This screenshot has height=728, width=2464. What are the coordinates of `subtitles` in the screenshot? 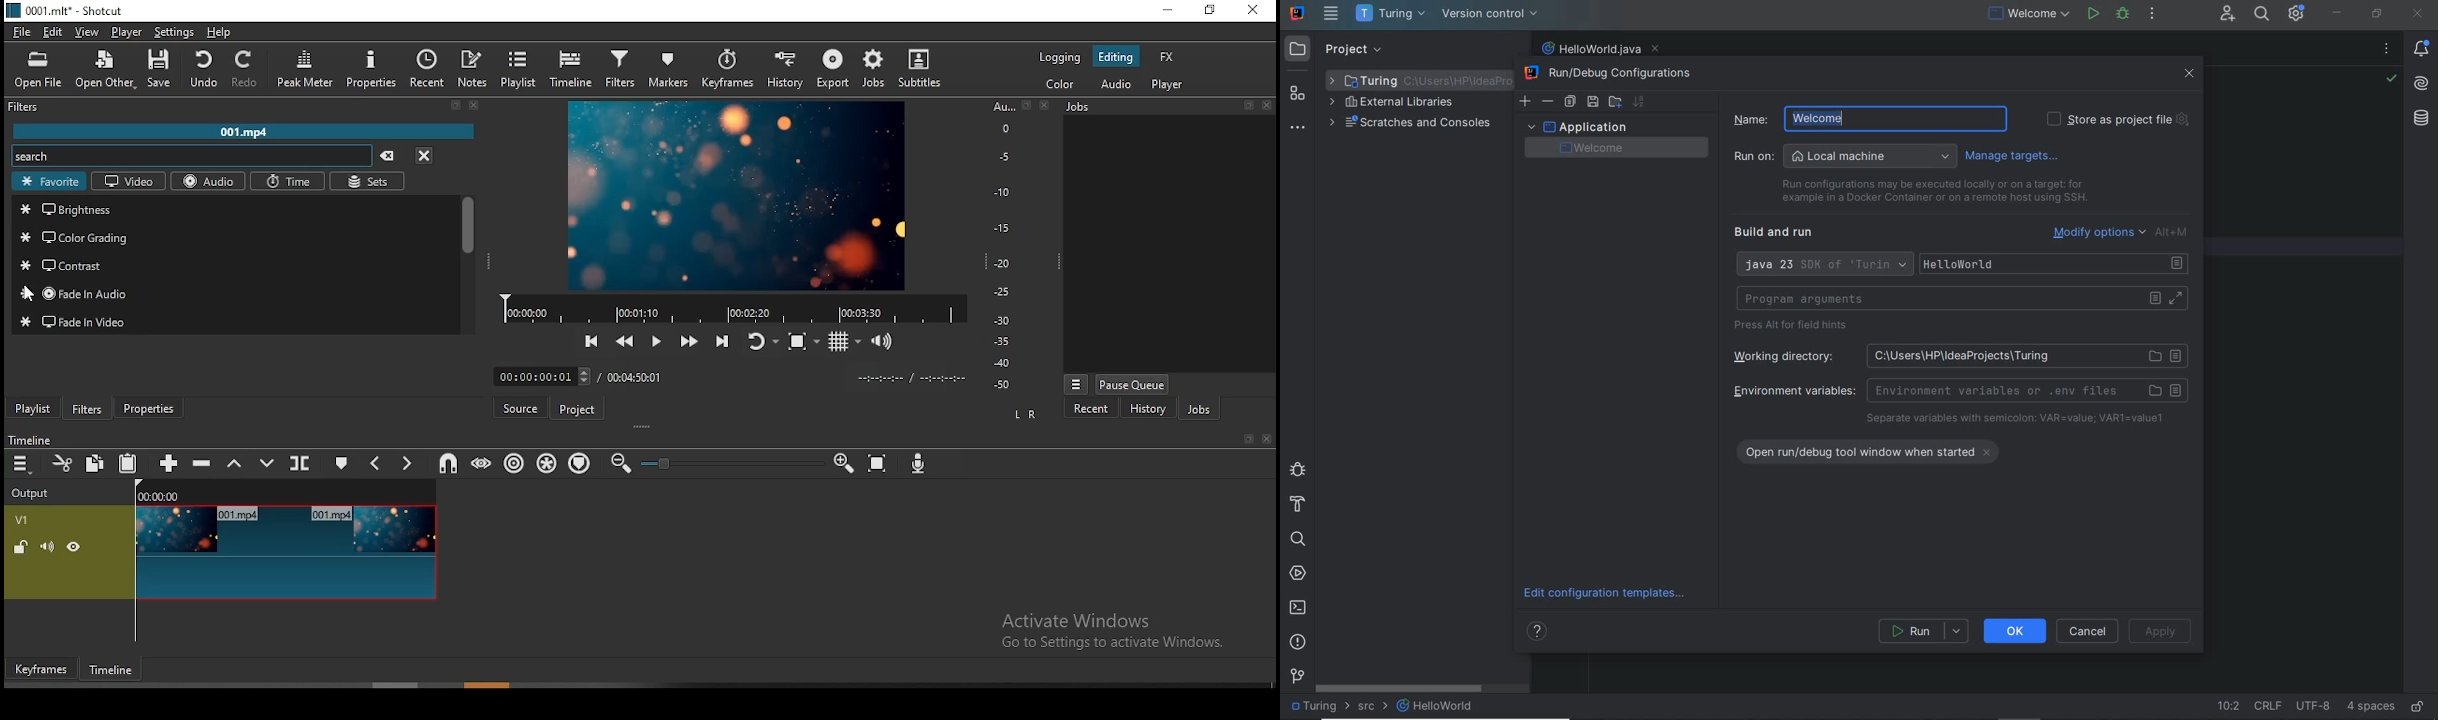 It's located at (920, 69).